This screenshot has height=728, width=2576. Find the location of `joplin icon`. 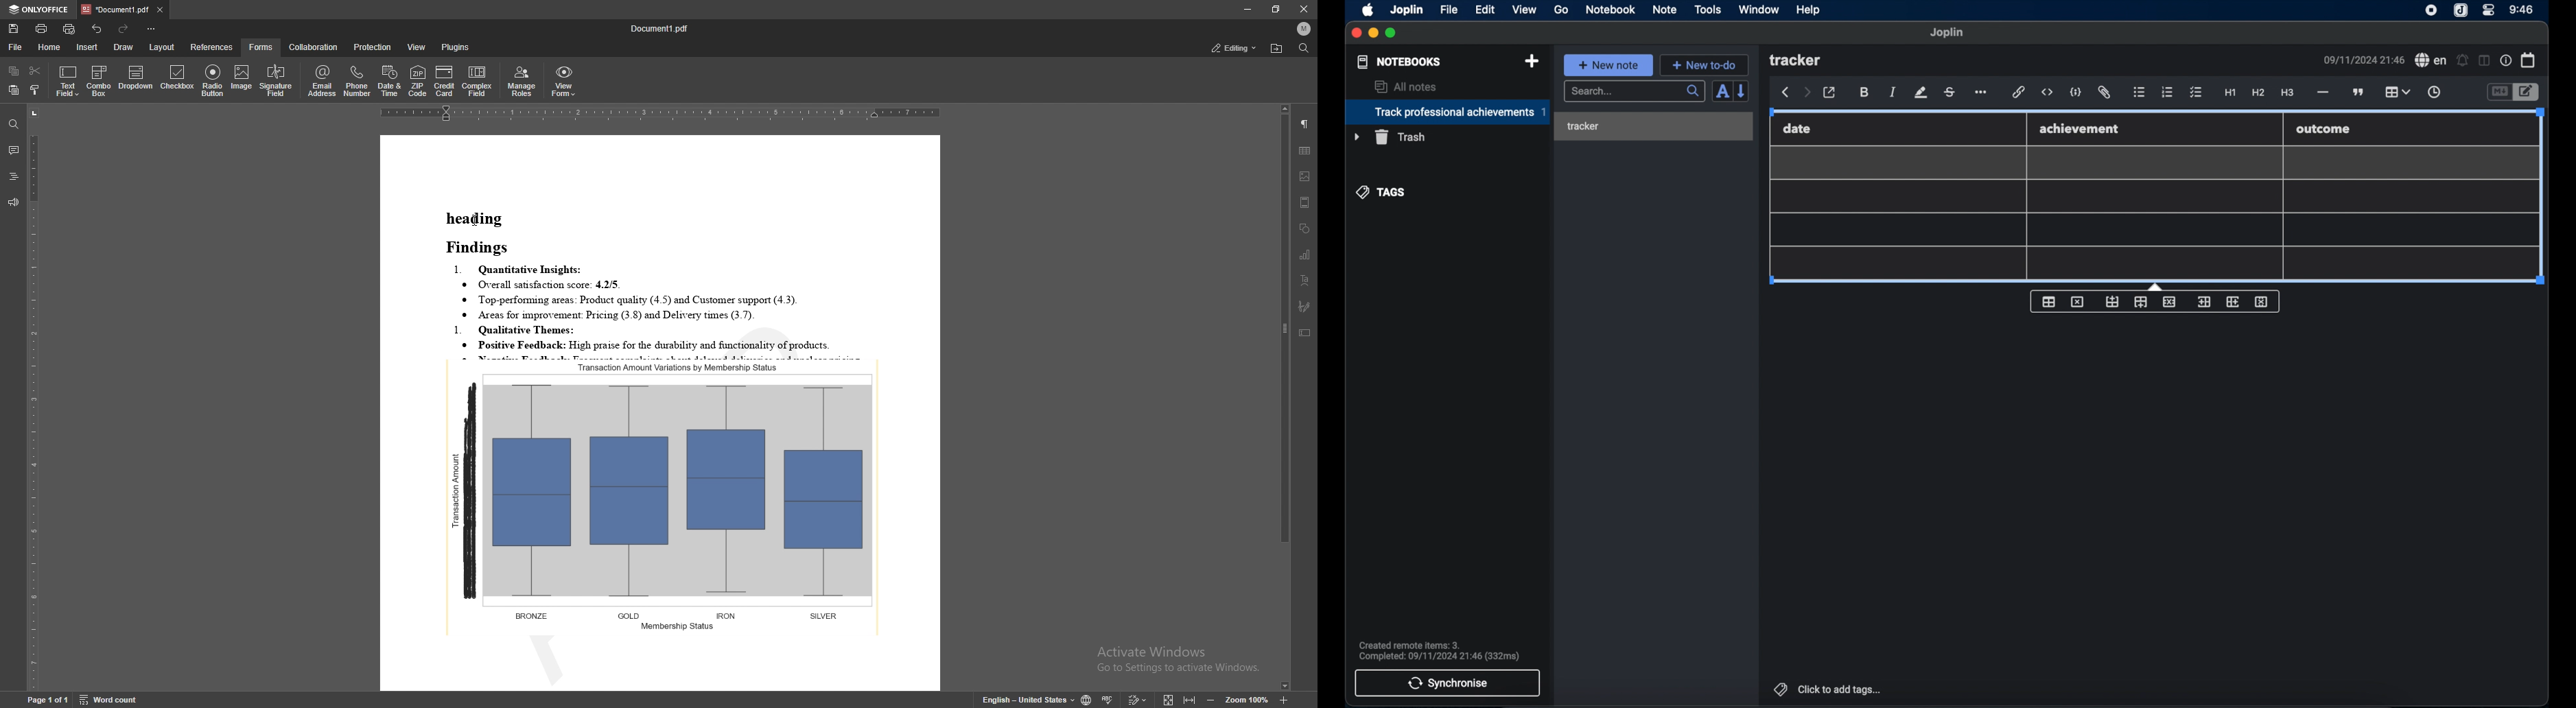

joplin icon is located at coordinates (2432, 11).